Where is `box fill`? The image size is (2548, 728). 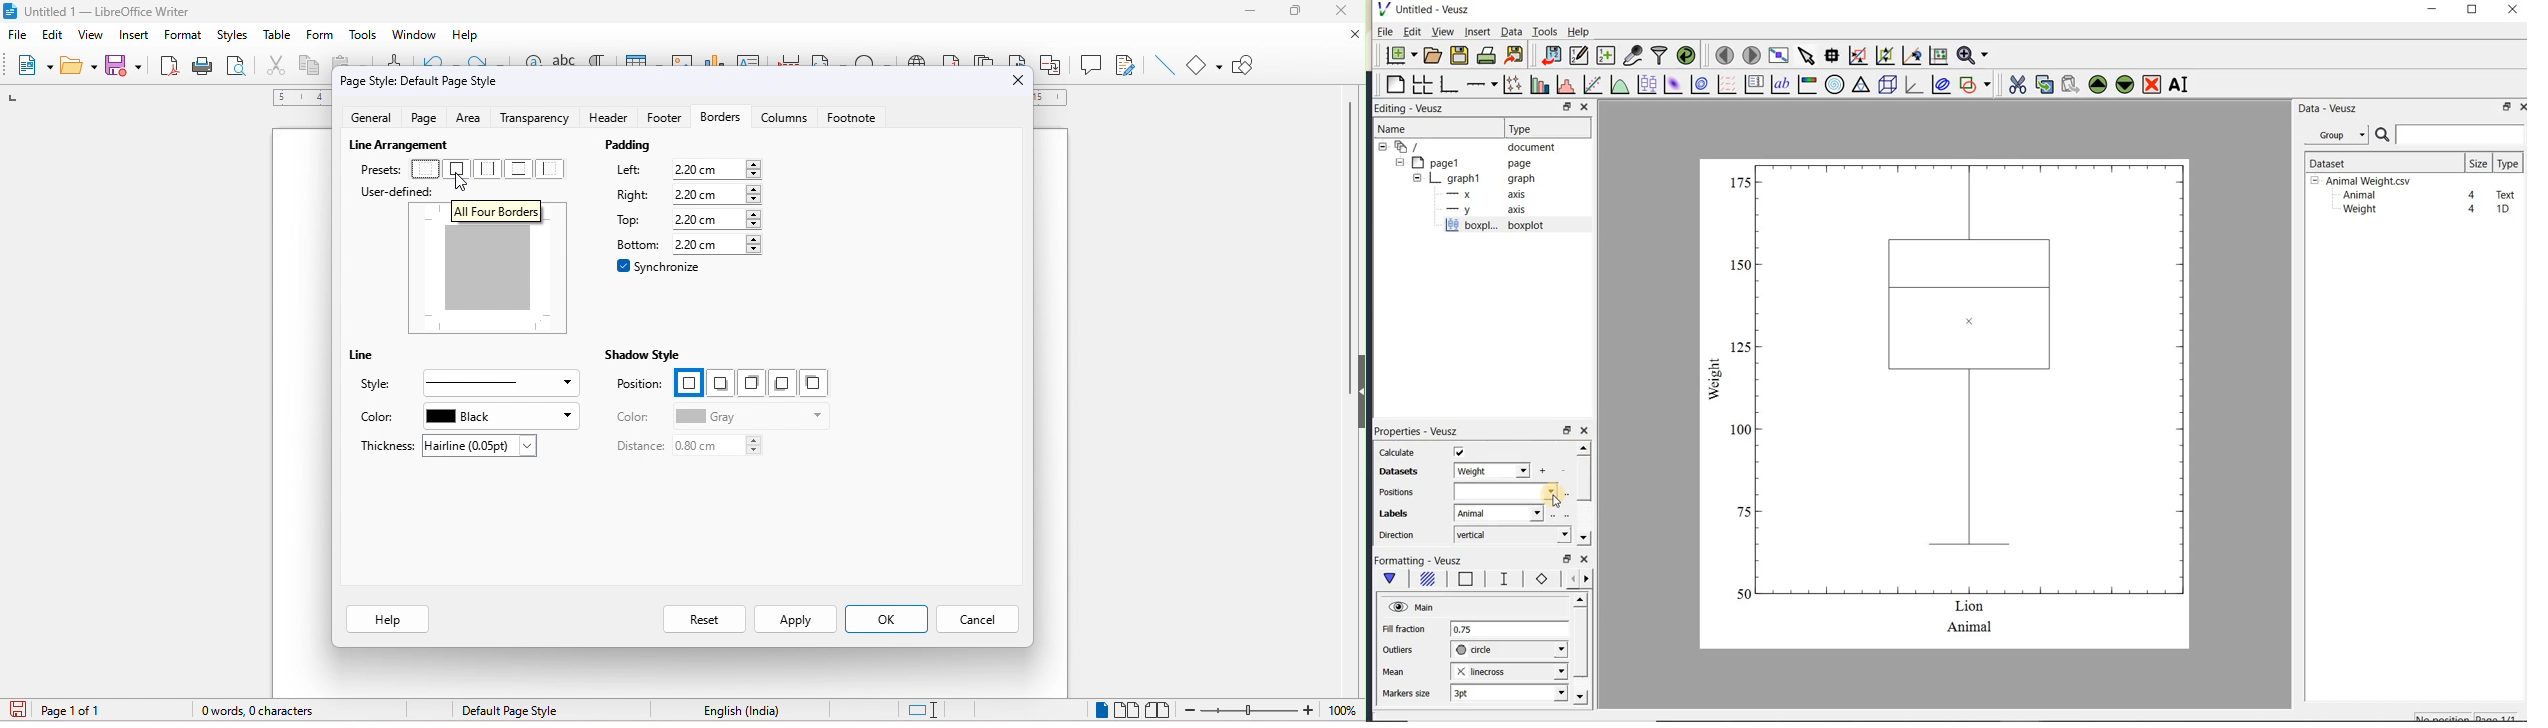
box fill is located at coordinates (1425, 580).